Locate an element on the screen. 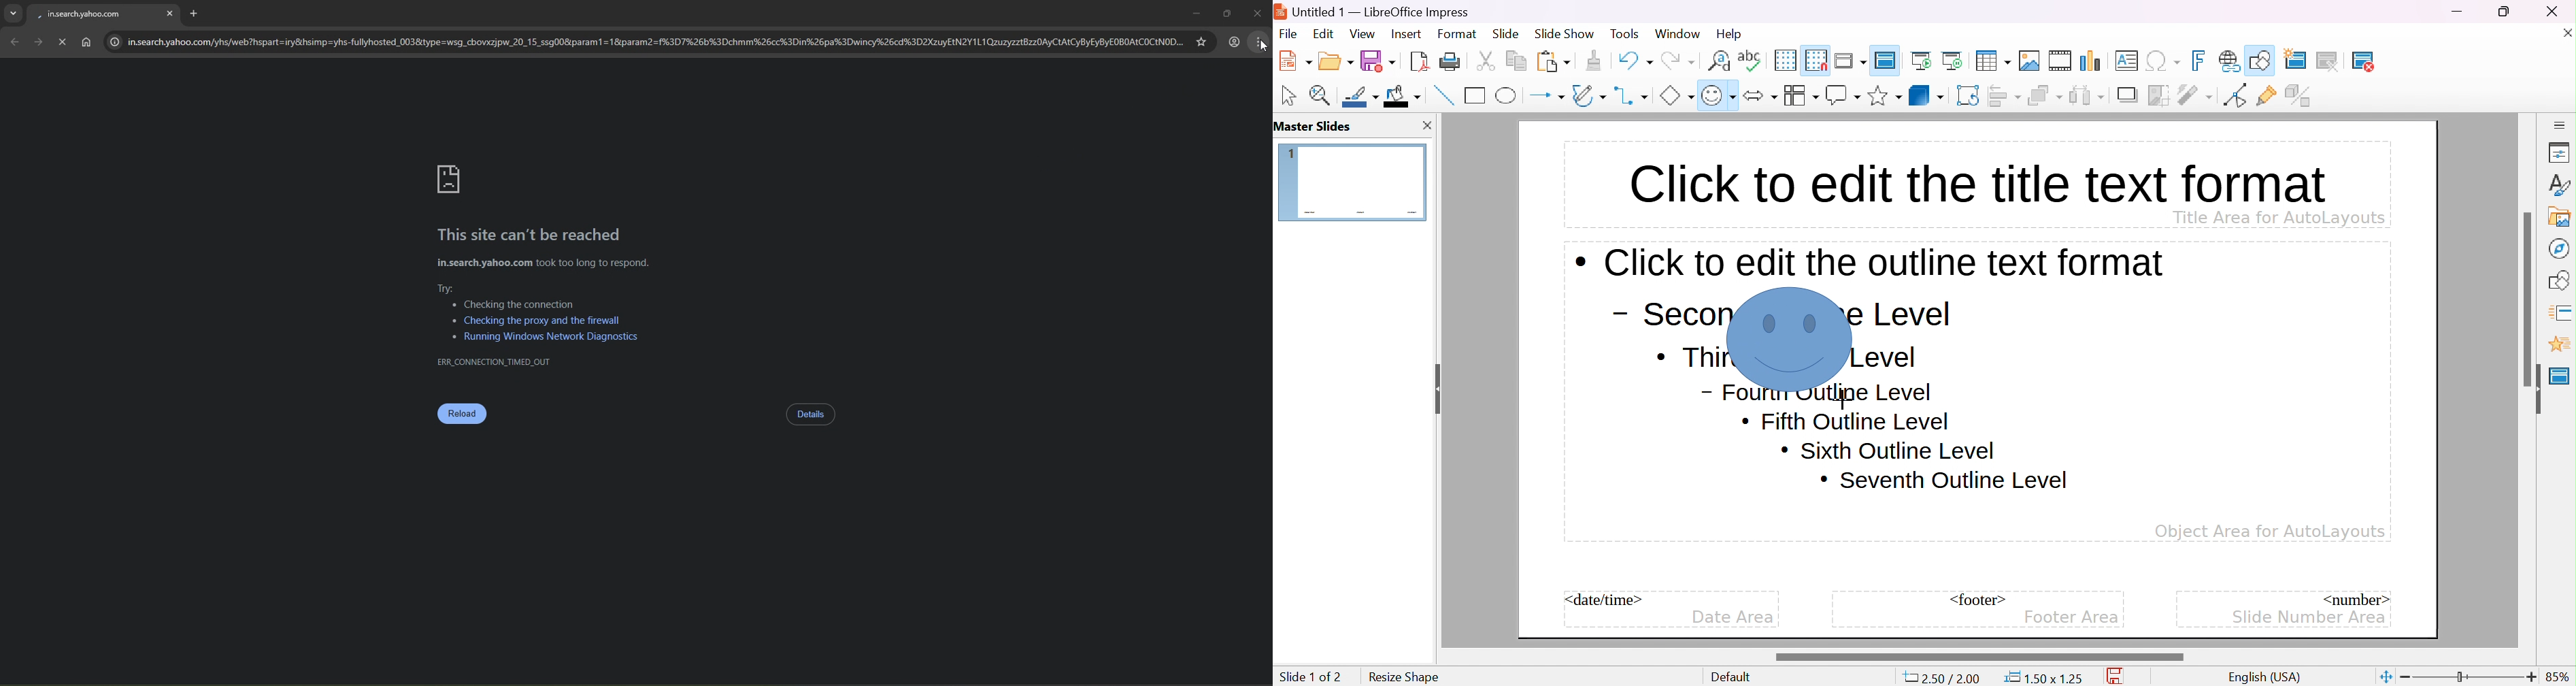 This screenshot has height=700, width=2576. slide is located at coordinates (1506, 34).